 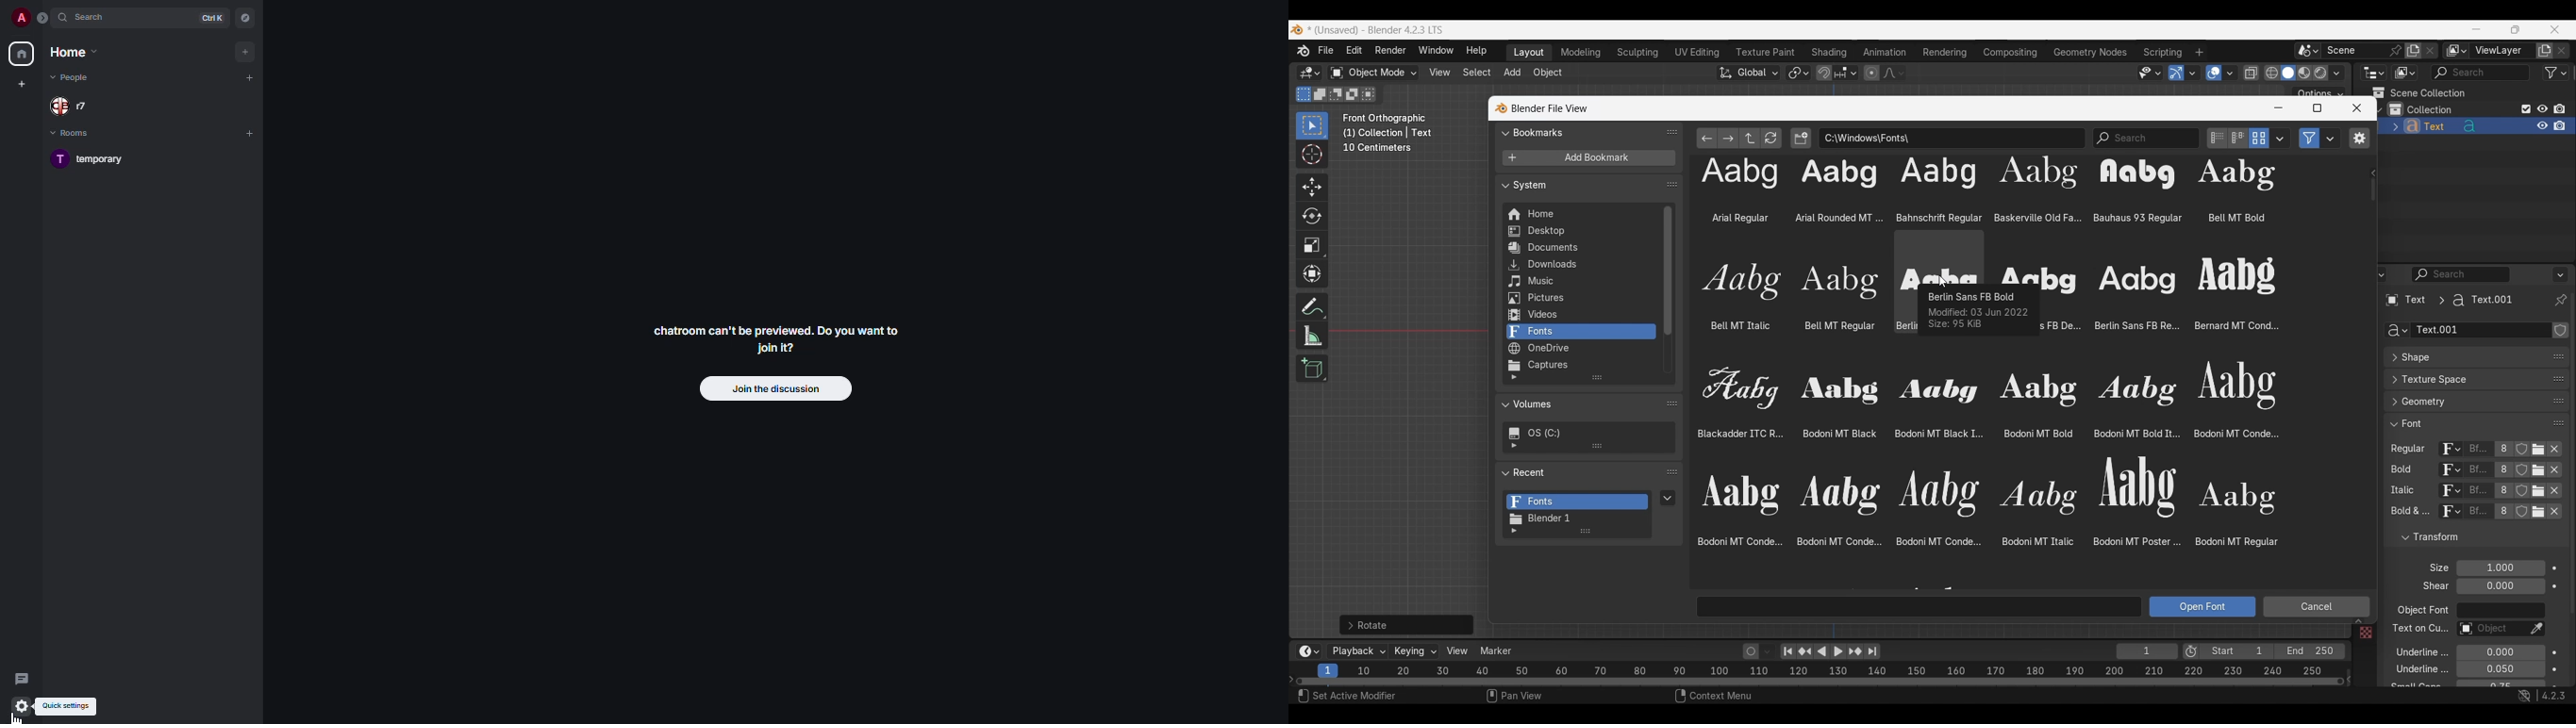 I want to click on Refresh file list, so click(x=1771, y=138).